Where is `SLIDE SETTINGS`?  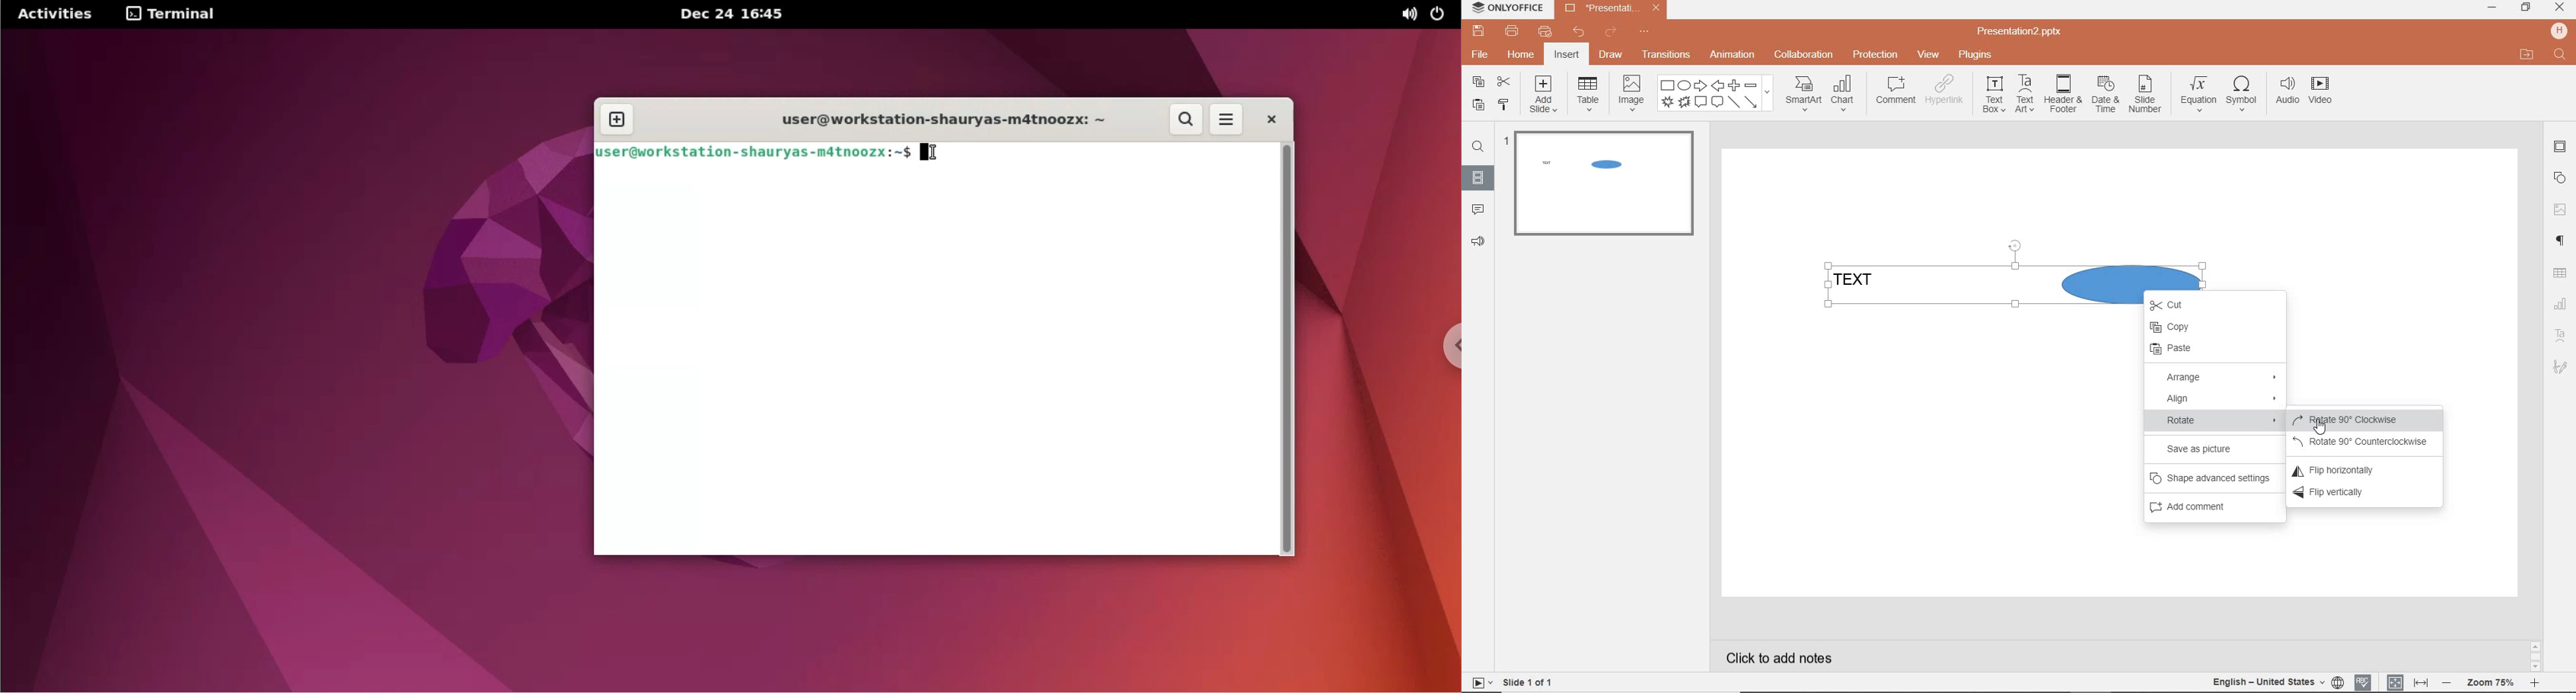
SLIDE SETTINGS is located at coordinates (2560, 147).